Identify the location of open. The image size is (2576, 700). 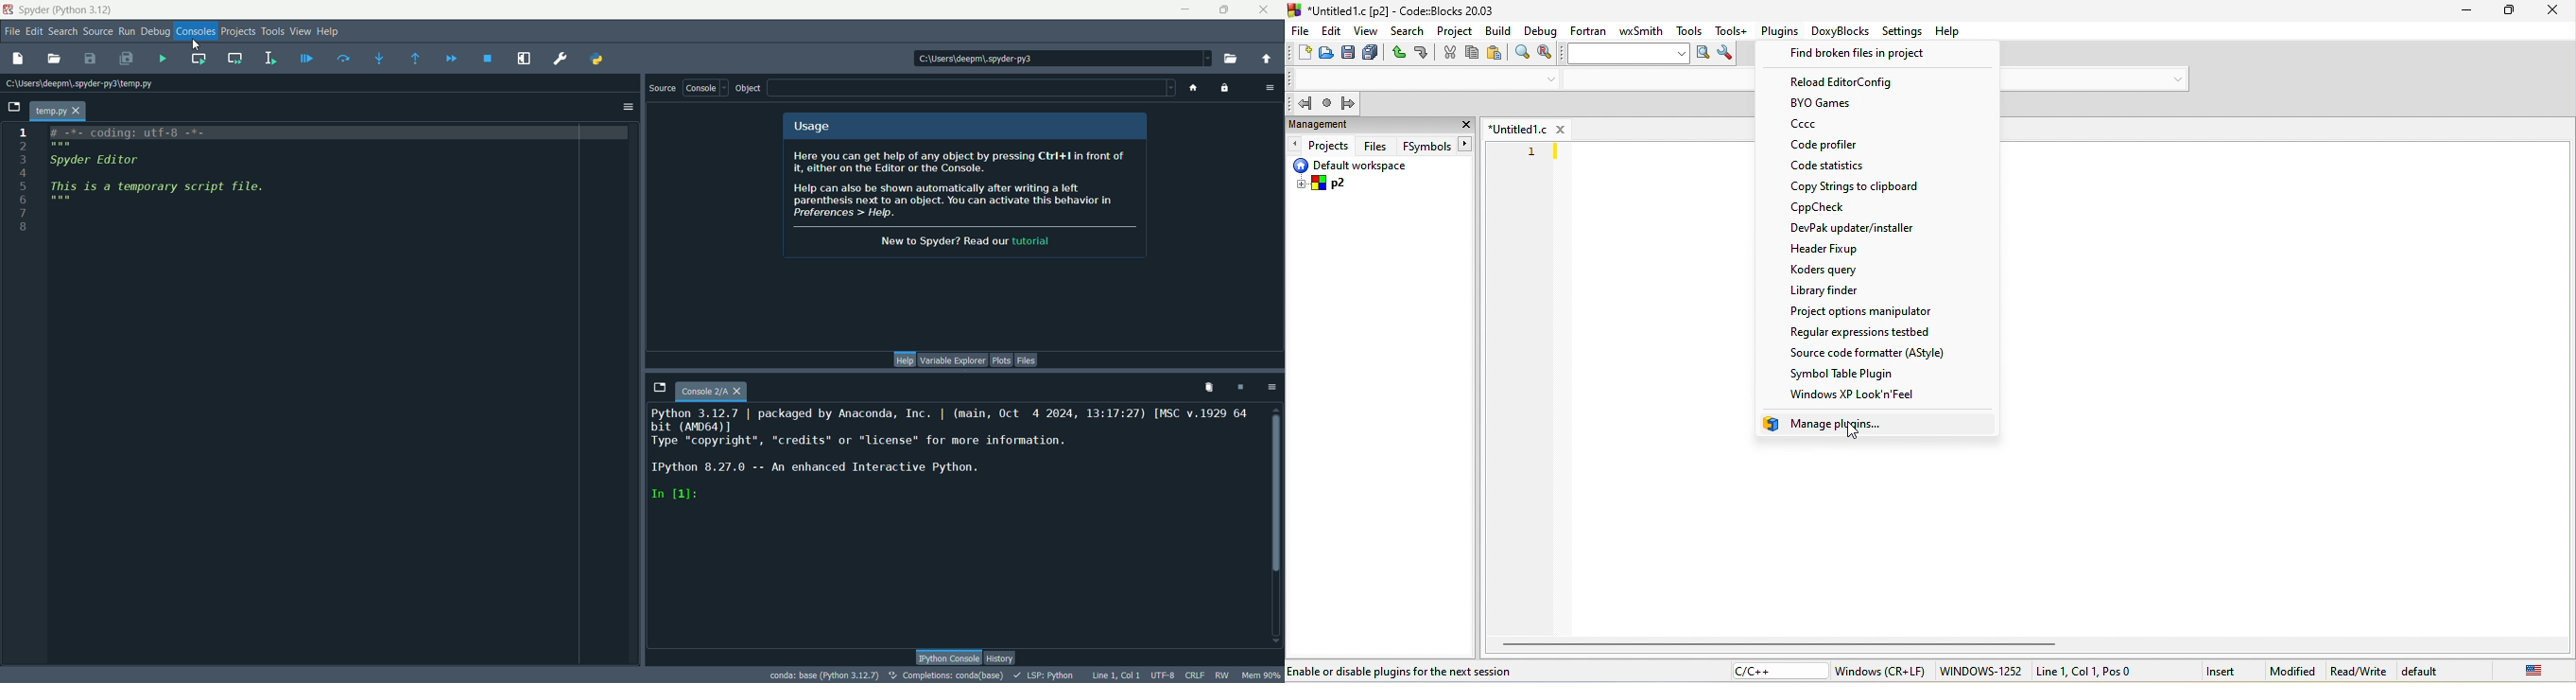
(53, 58).